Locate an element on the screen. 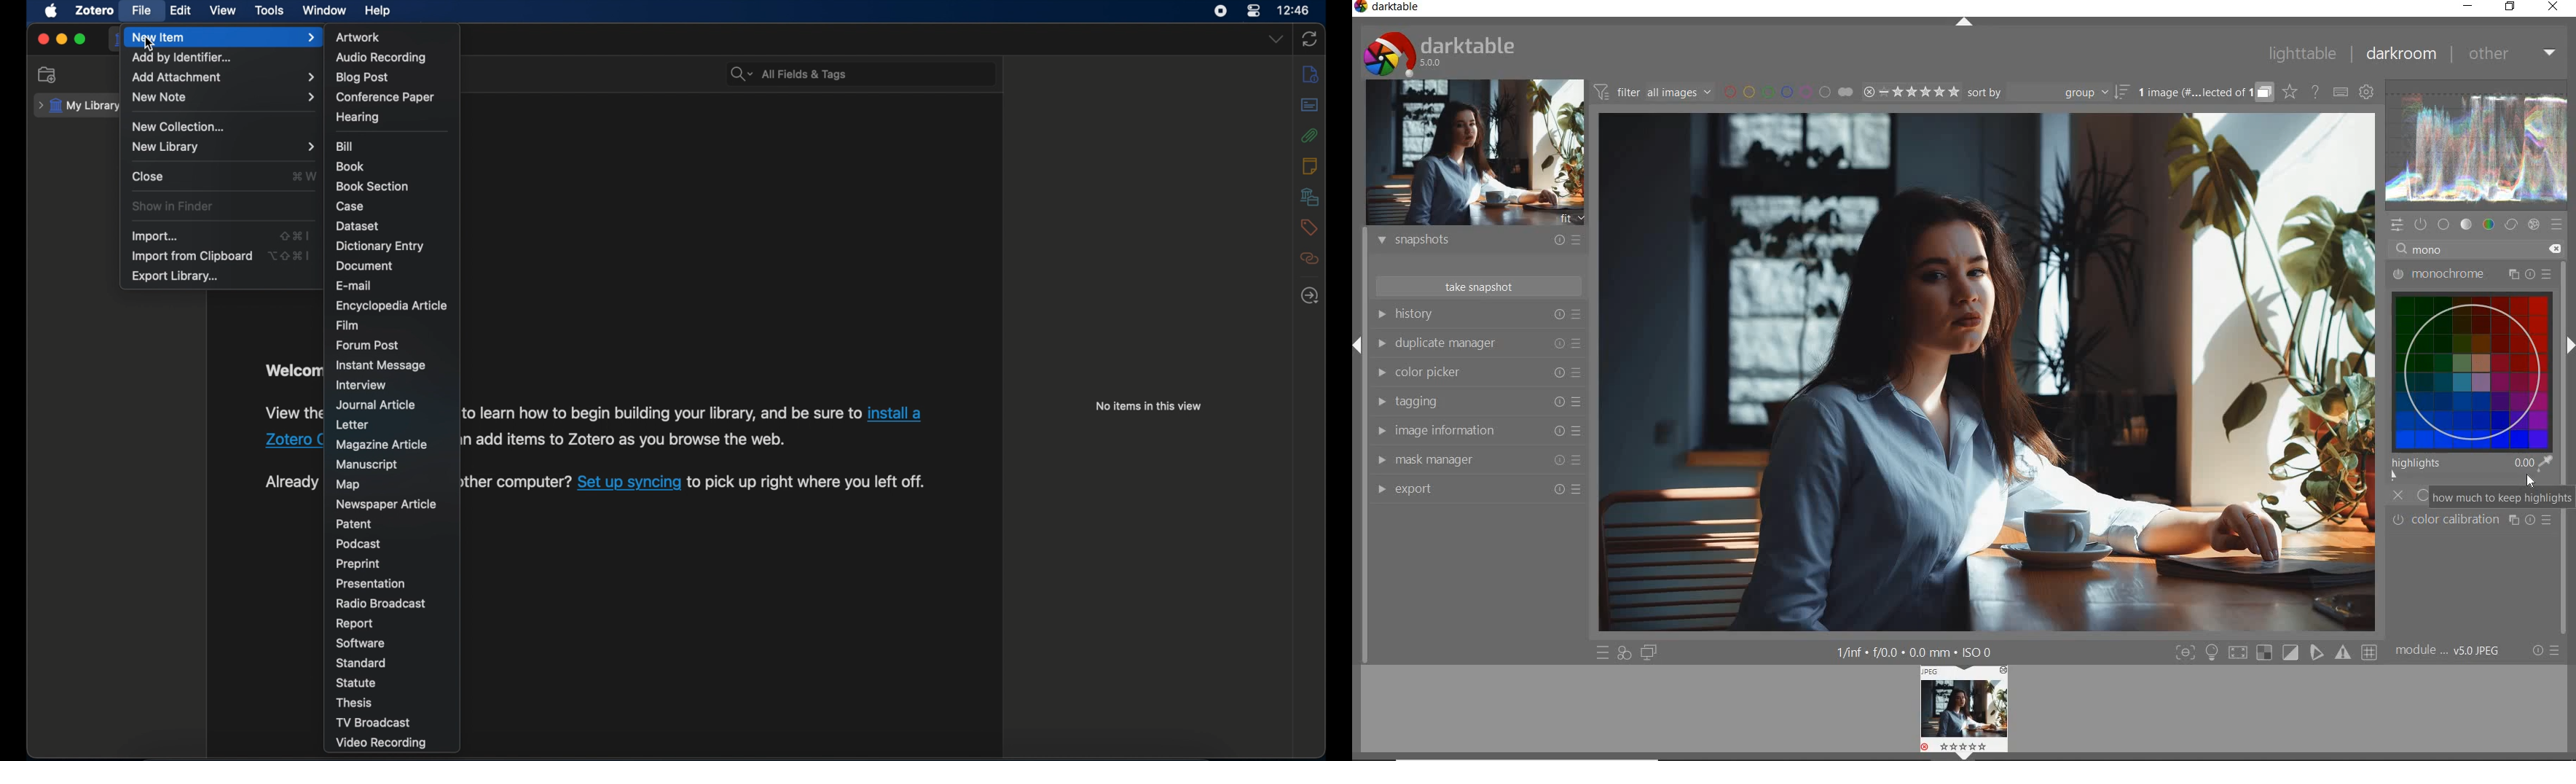 This screenshot has width=2576, height=784. history is located at coordinates (1477, 313).